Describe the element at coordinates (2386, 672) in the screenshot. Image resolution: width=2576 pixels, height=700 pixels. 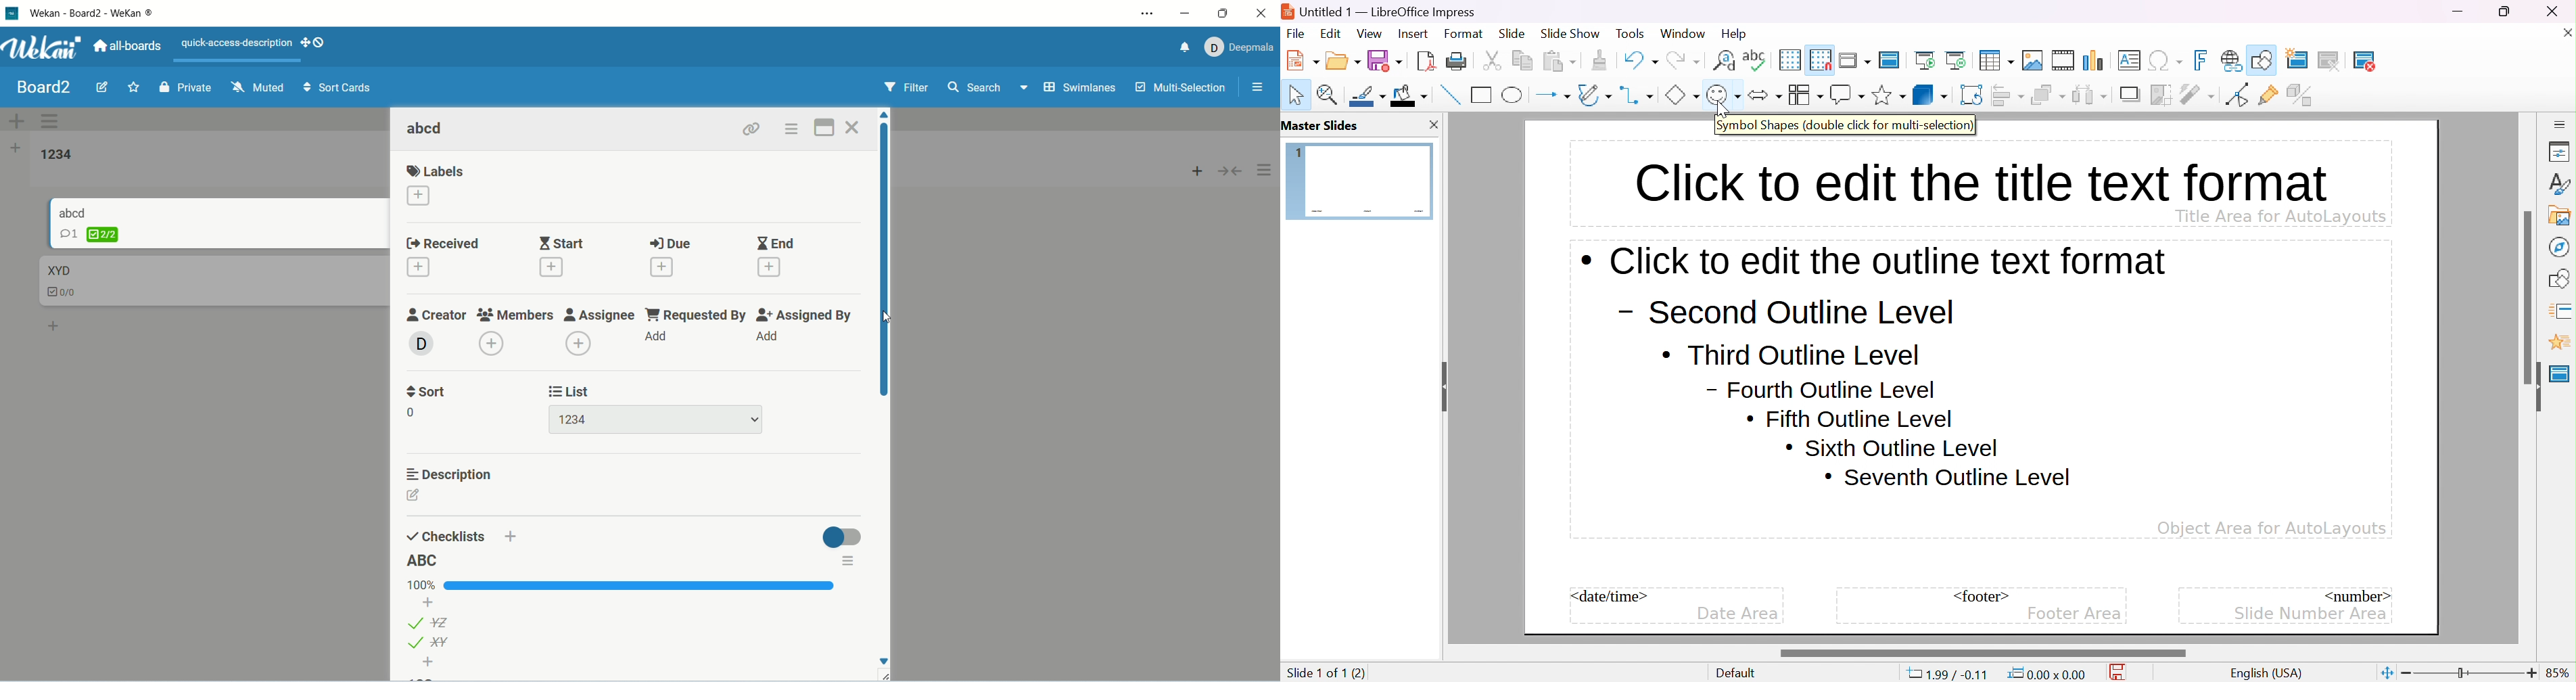
I see `fit slide to current window` at that location.